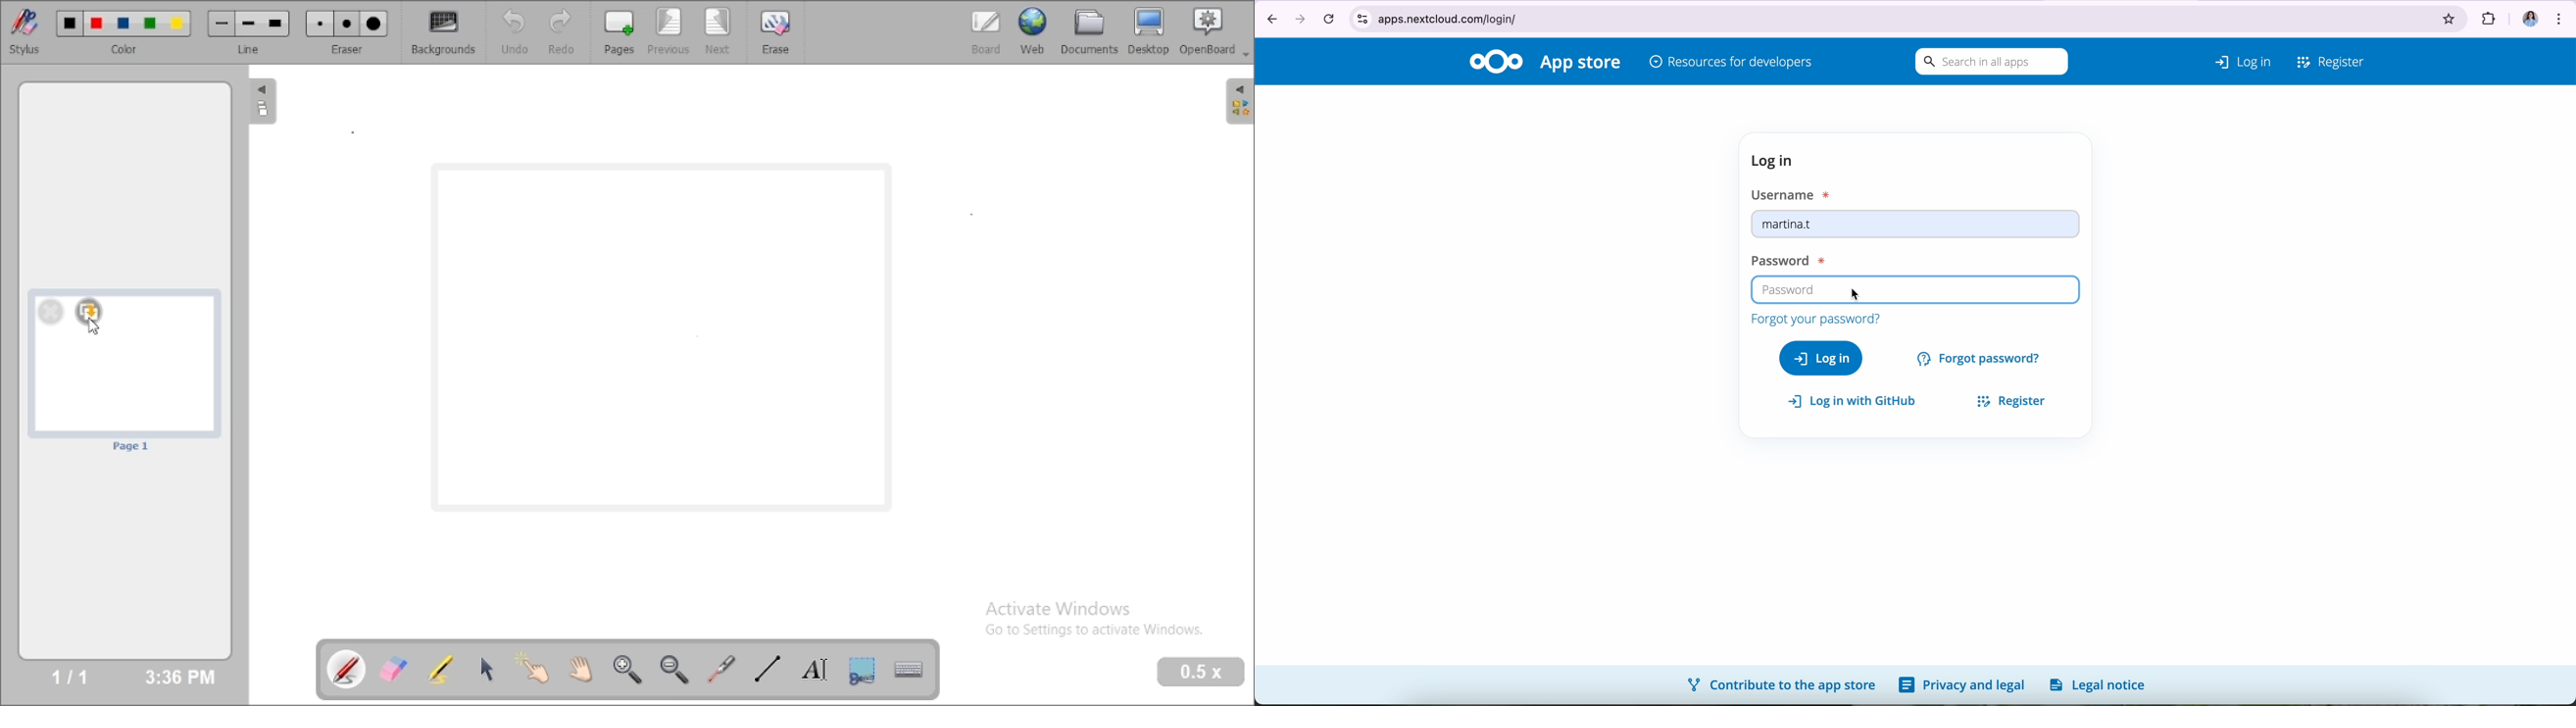 The image size is (2576, 728). I want to click on martina.t, so click(1916, 226).